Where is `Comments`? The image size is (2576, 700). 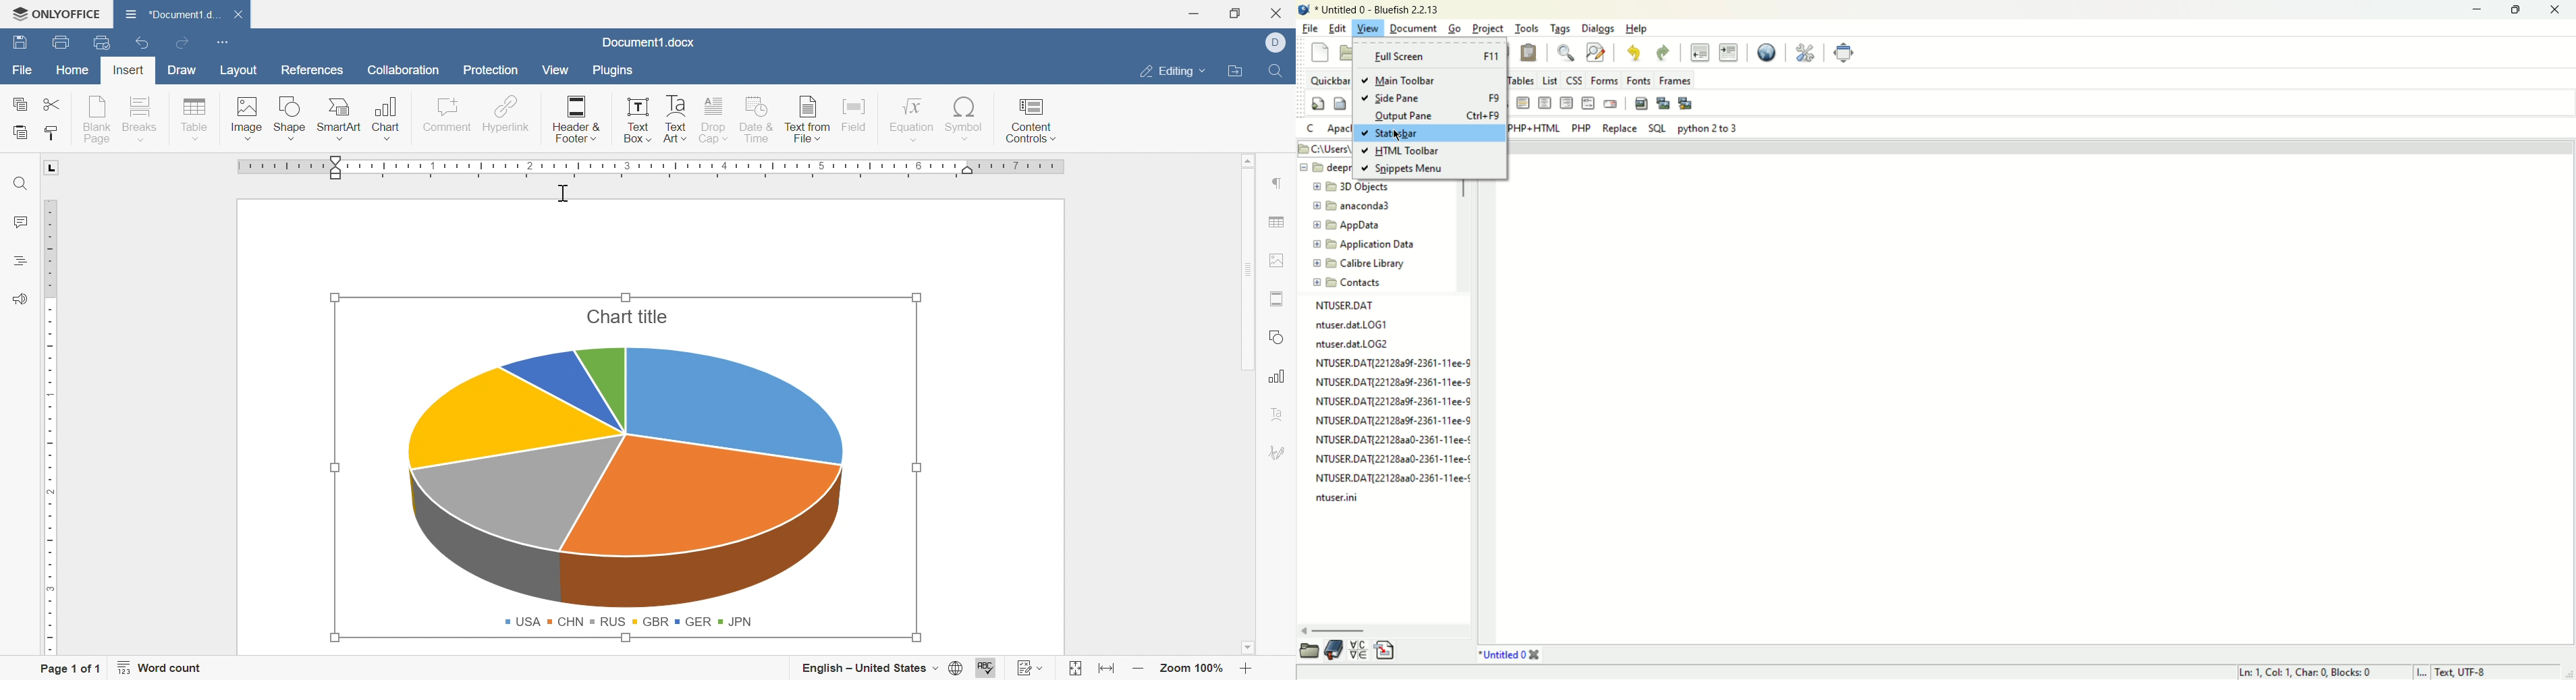
Comments is located at coordinates (20, 223).